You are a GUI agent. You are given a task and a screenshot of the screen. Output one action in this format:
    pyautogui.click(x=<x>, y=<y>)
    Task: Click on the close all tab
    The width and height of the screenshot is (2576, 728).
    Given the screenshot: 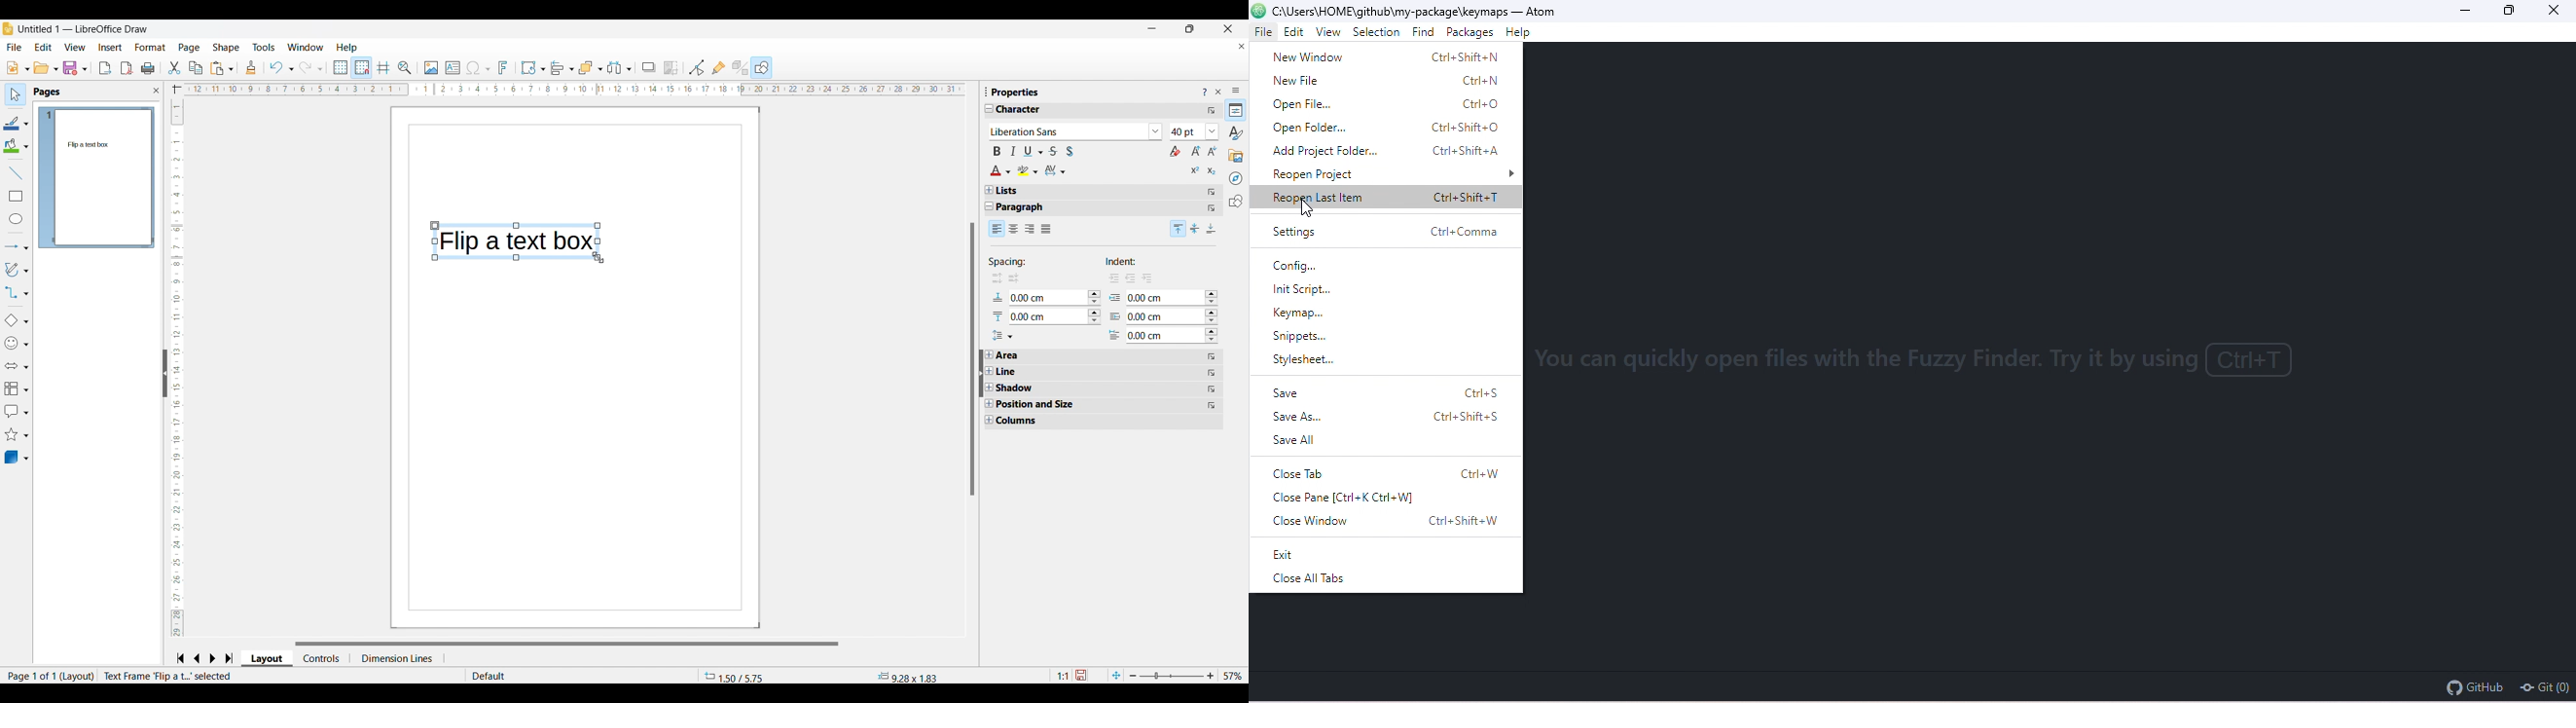 What is the action you would take?
    pyautogui.click(x=1362, y=578)
    